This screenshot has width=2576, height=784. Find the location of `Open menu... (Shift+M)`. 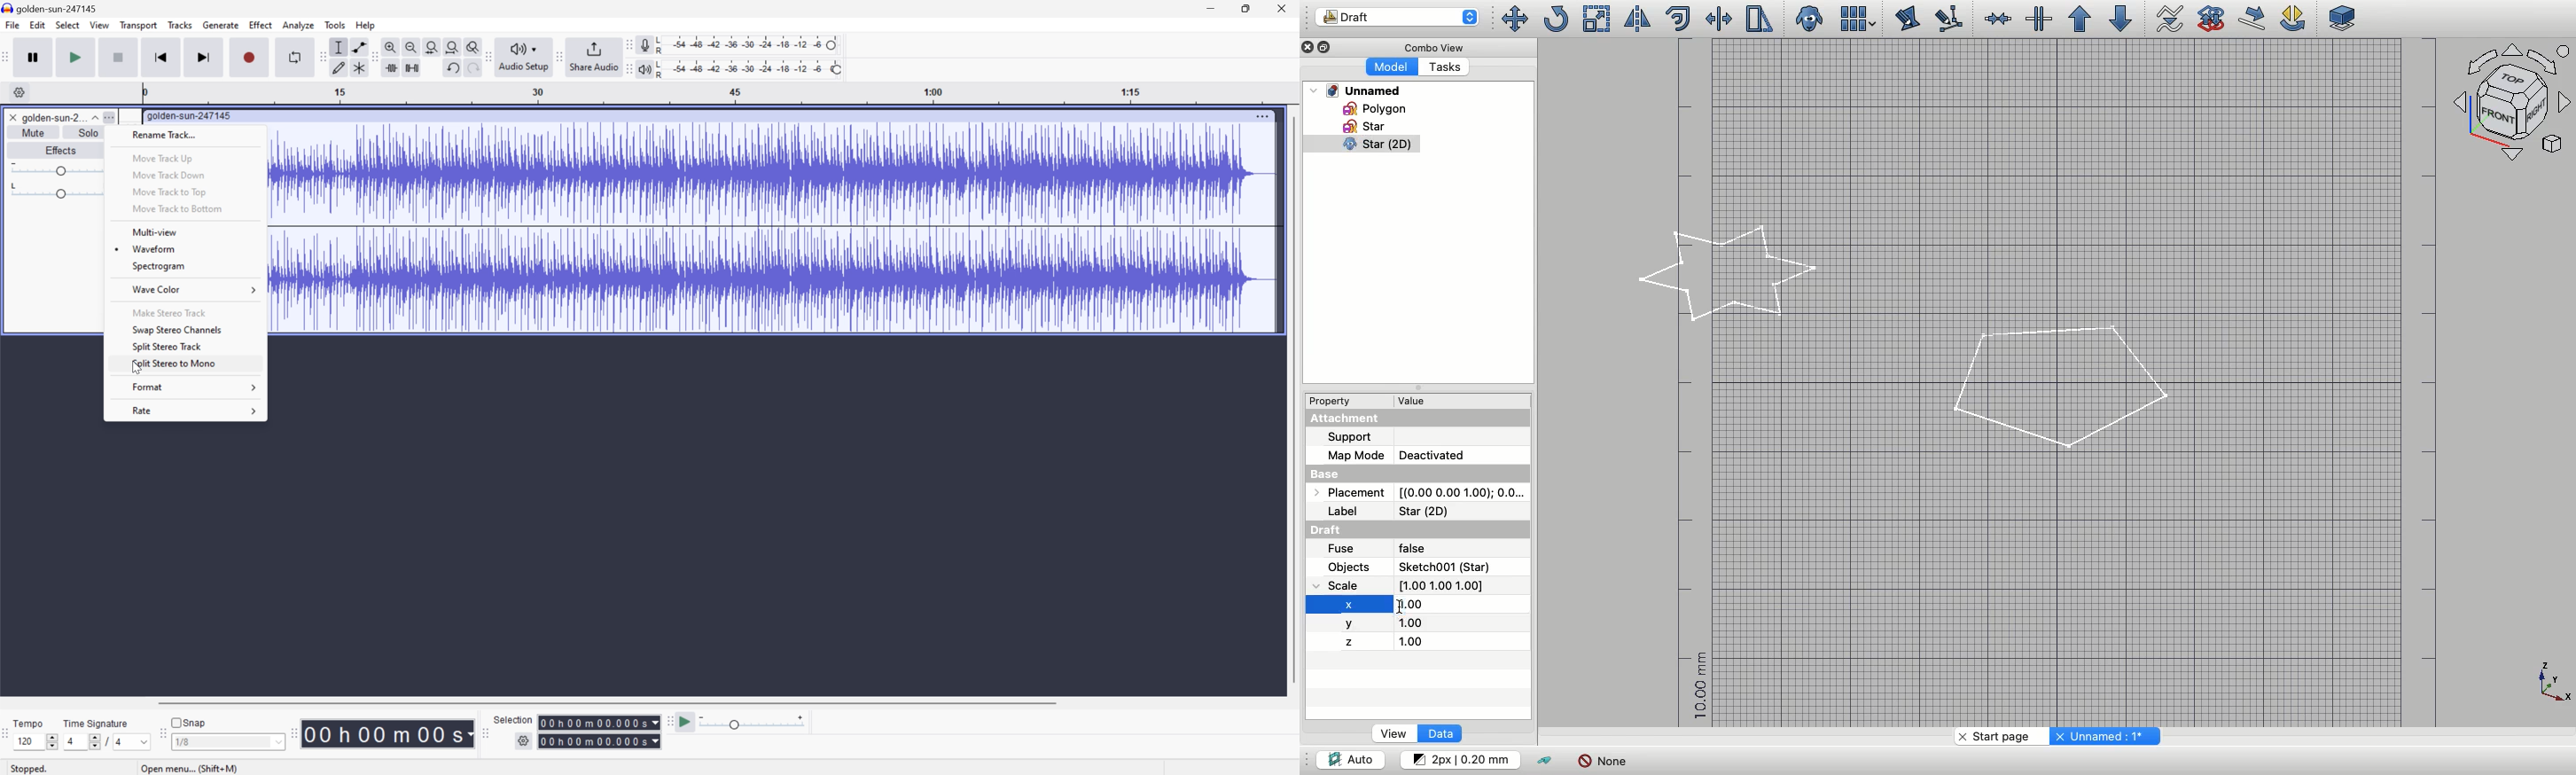

Open menu... (Shift+M) is located at coordinates (187, 766).